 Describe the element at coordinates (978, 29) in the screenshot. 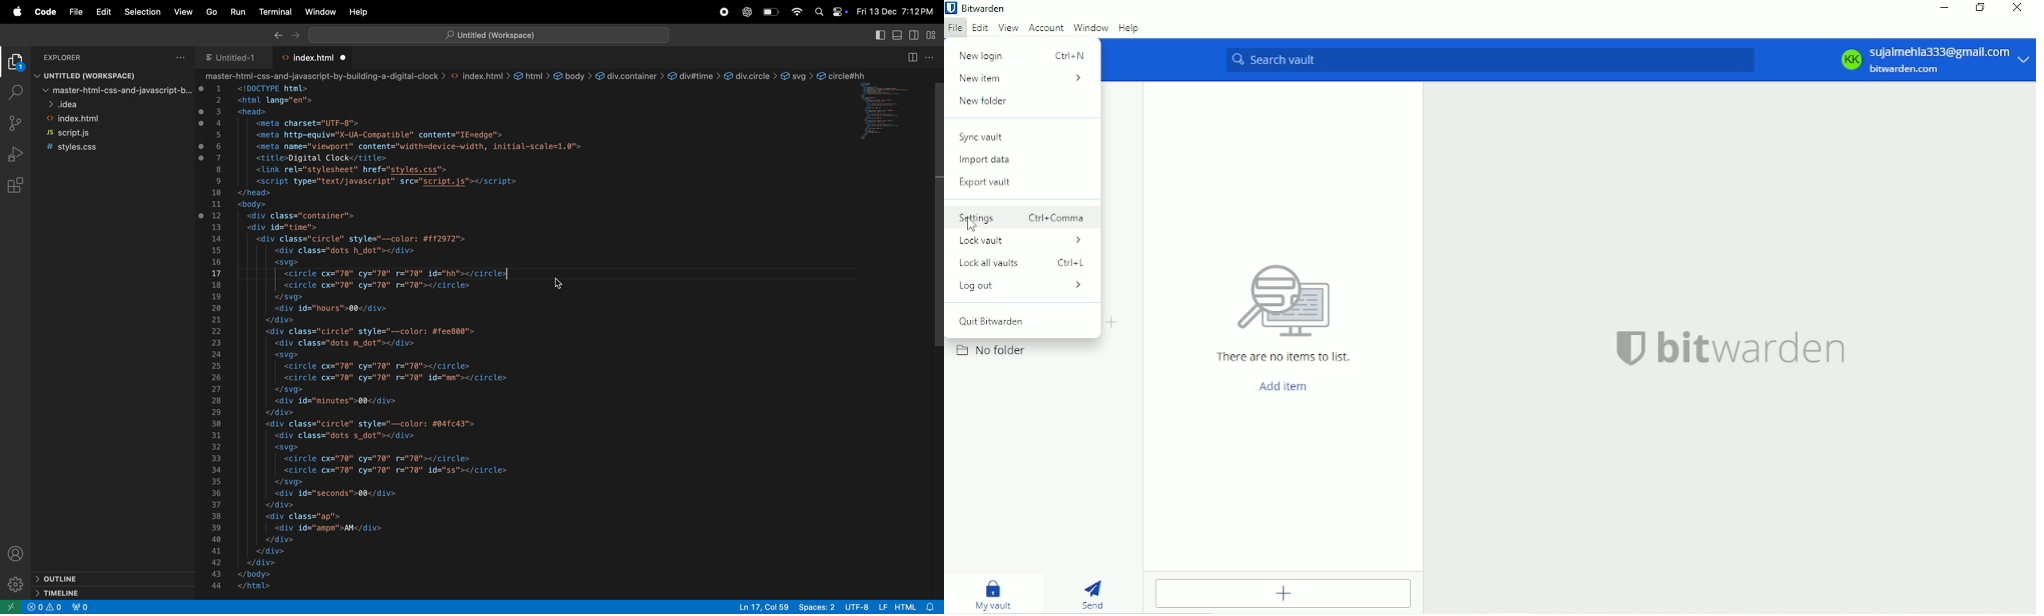

I see `Edit` at that location.